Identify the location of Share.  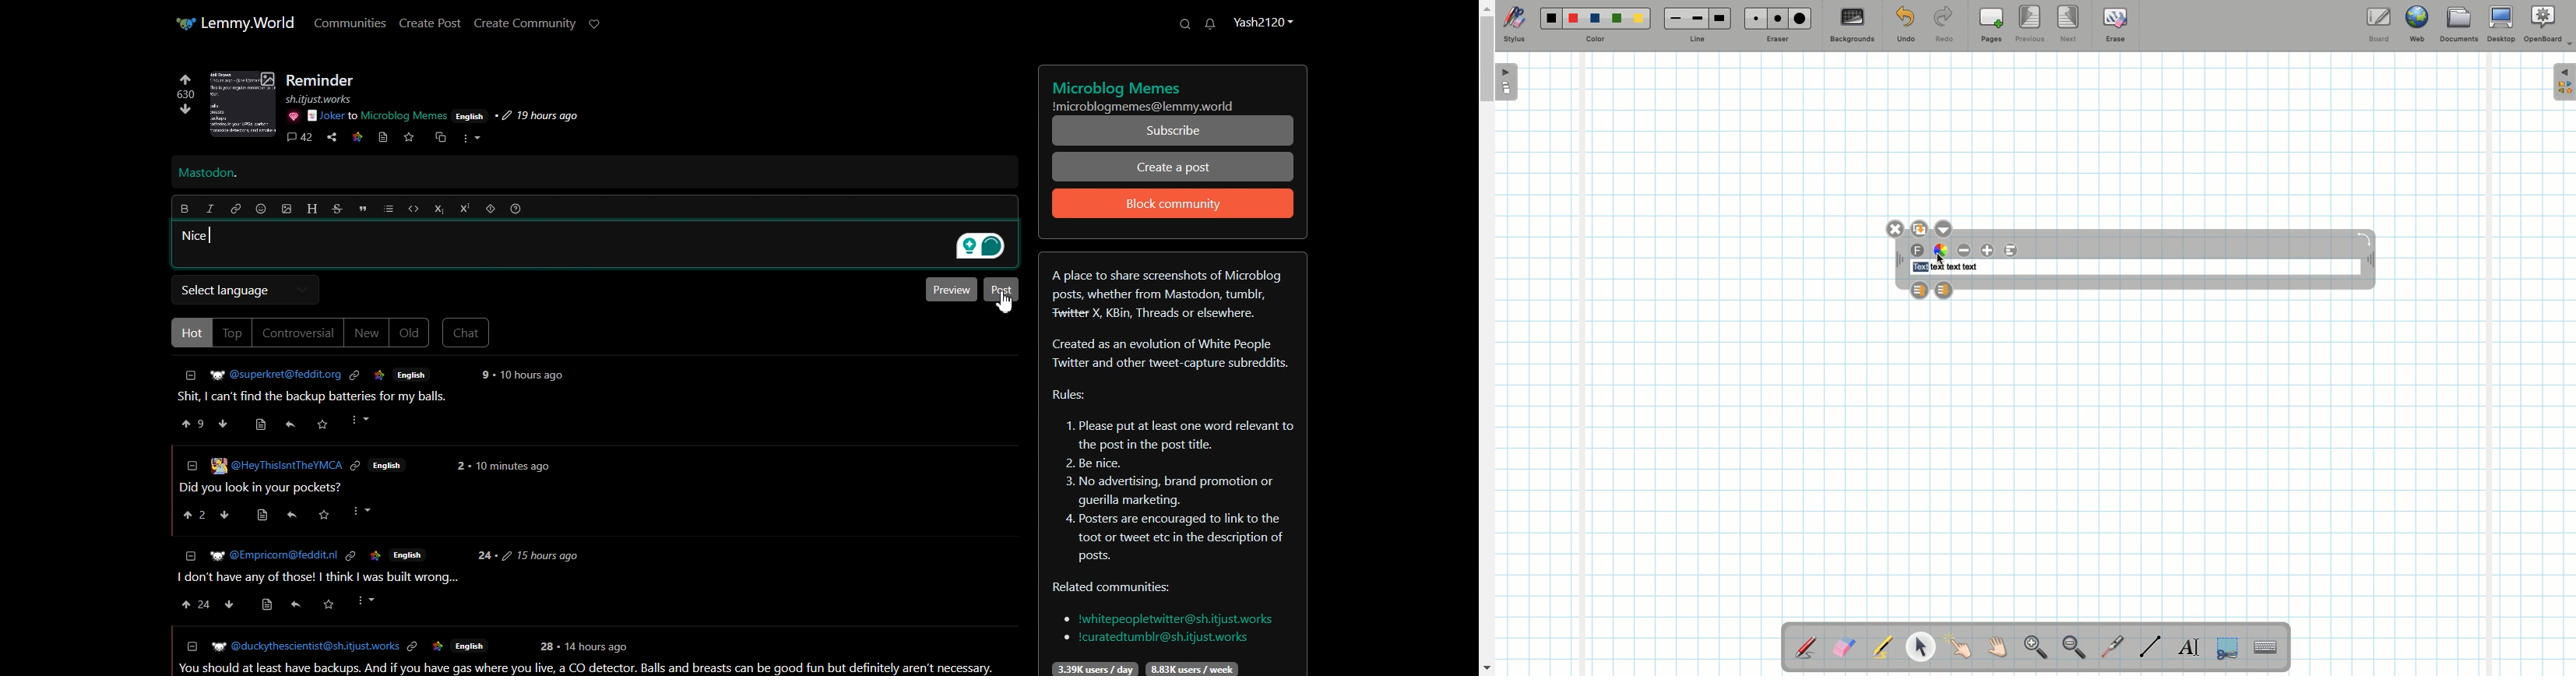
(332, 138).